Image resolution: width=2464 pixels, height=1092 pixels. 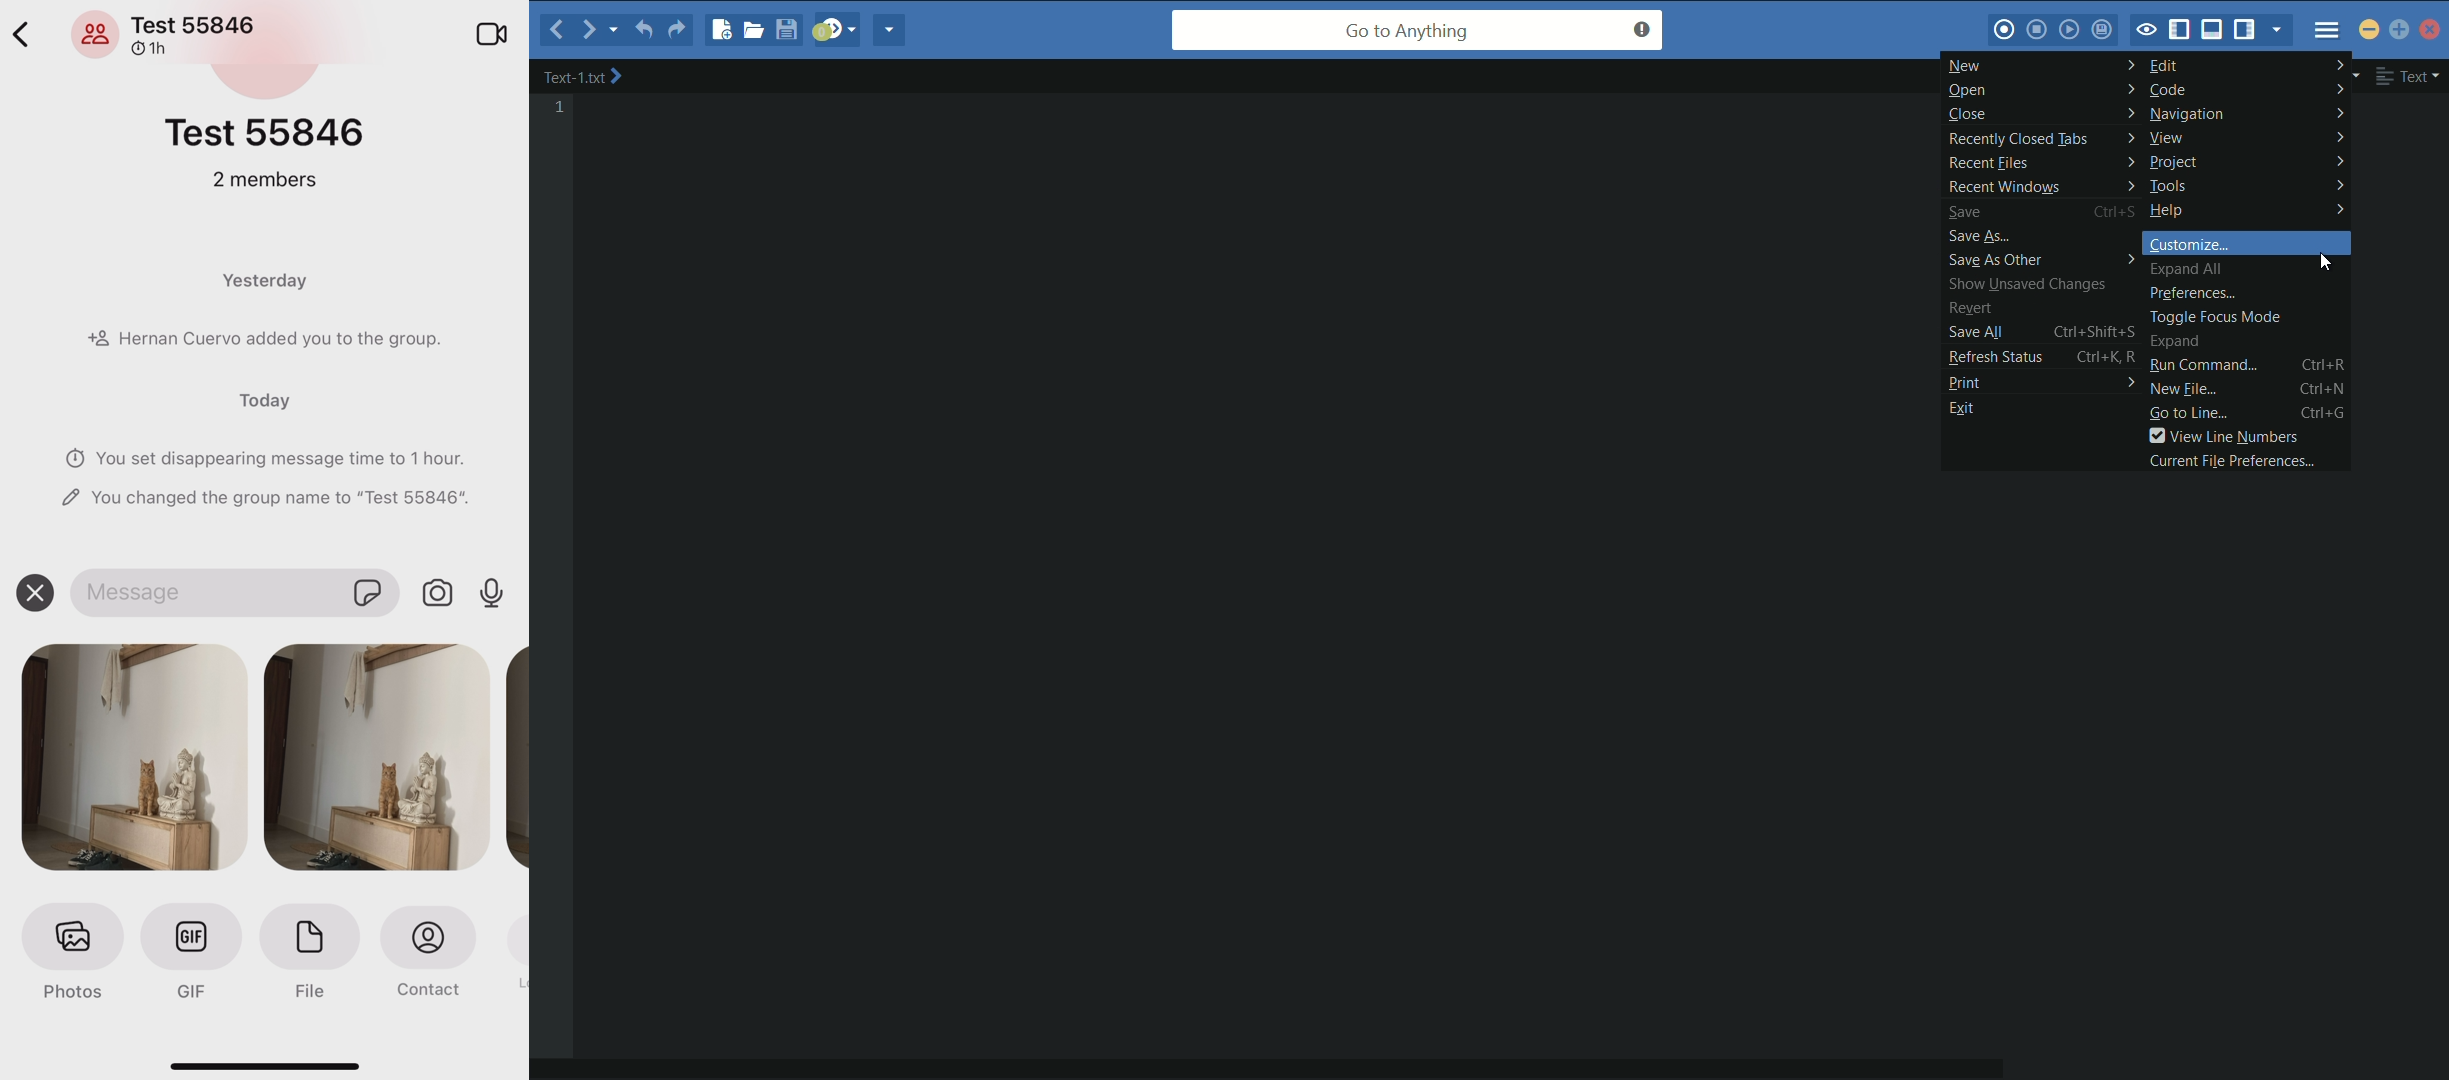 I want to click on second image, so click(x=380, y=762).